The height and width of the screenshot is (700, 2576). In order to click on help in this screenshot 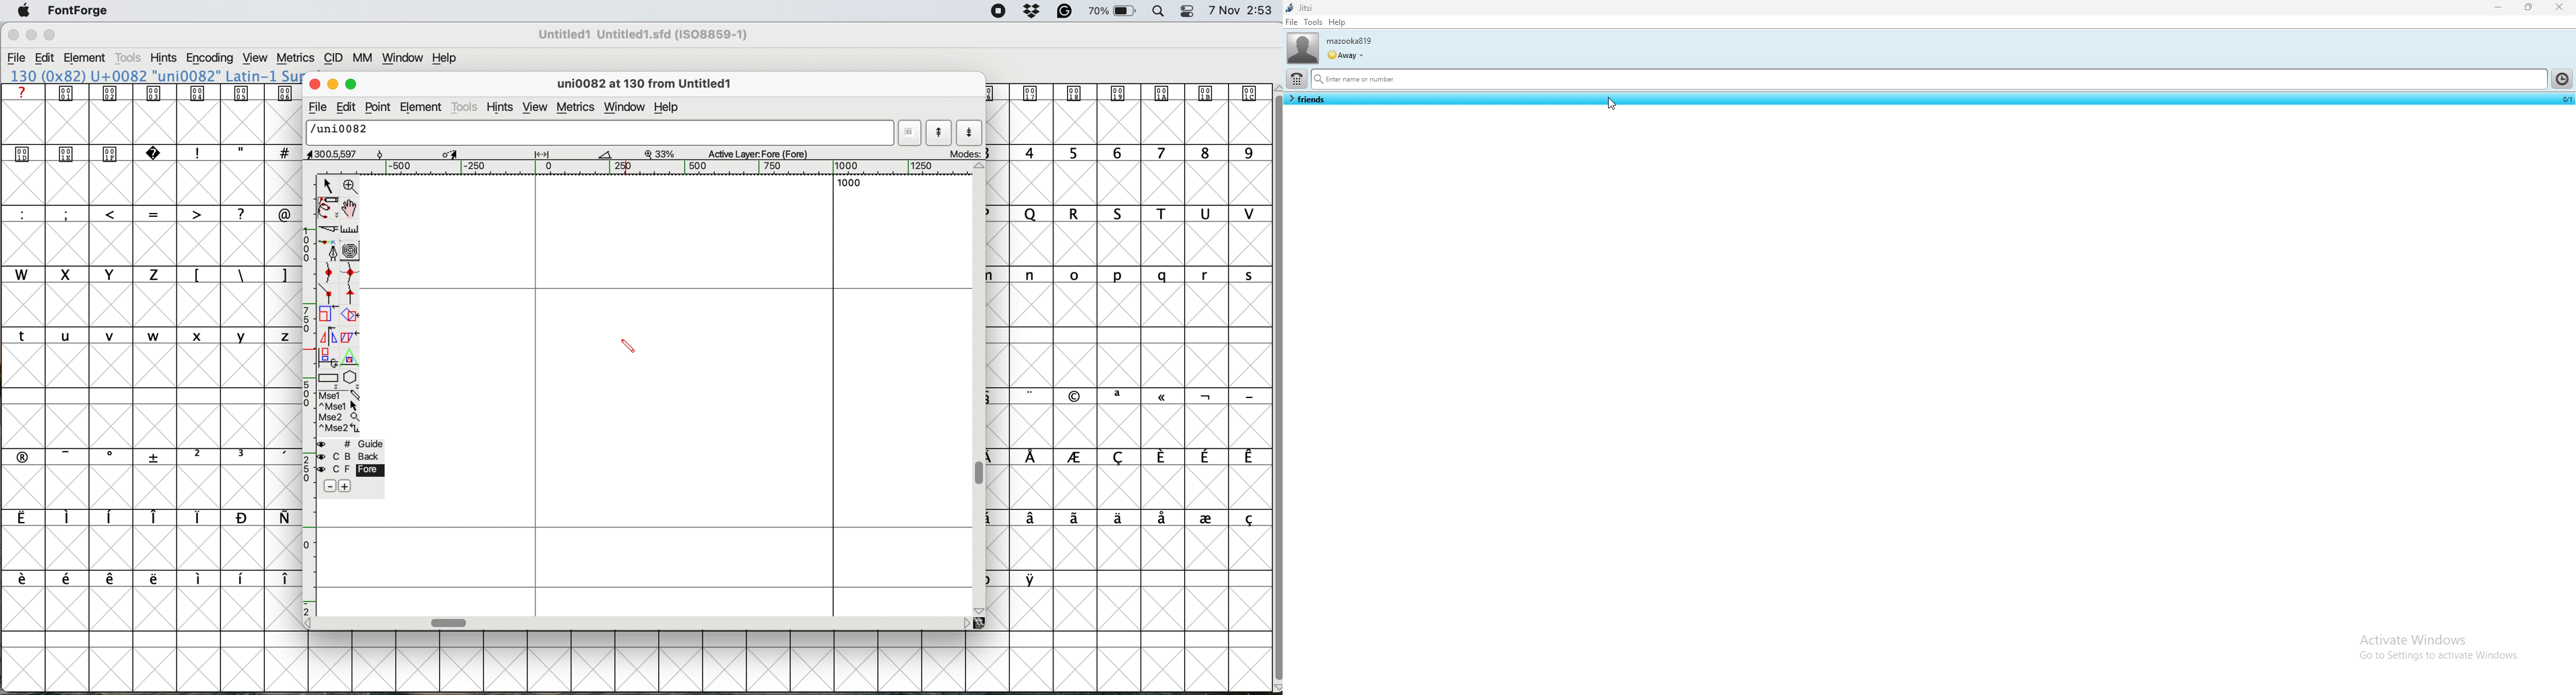, I will do `click(671, 108)`.